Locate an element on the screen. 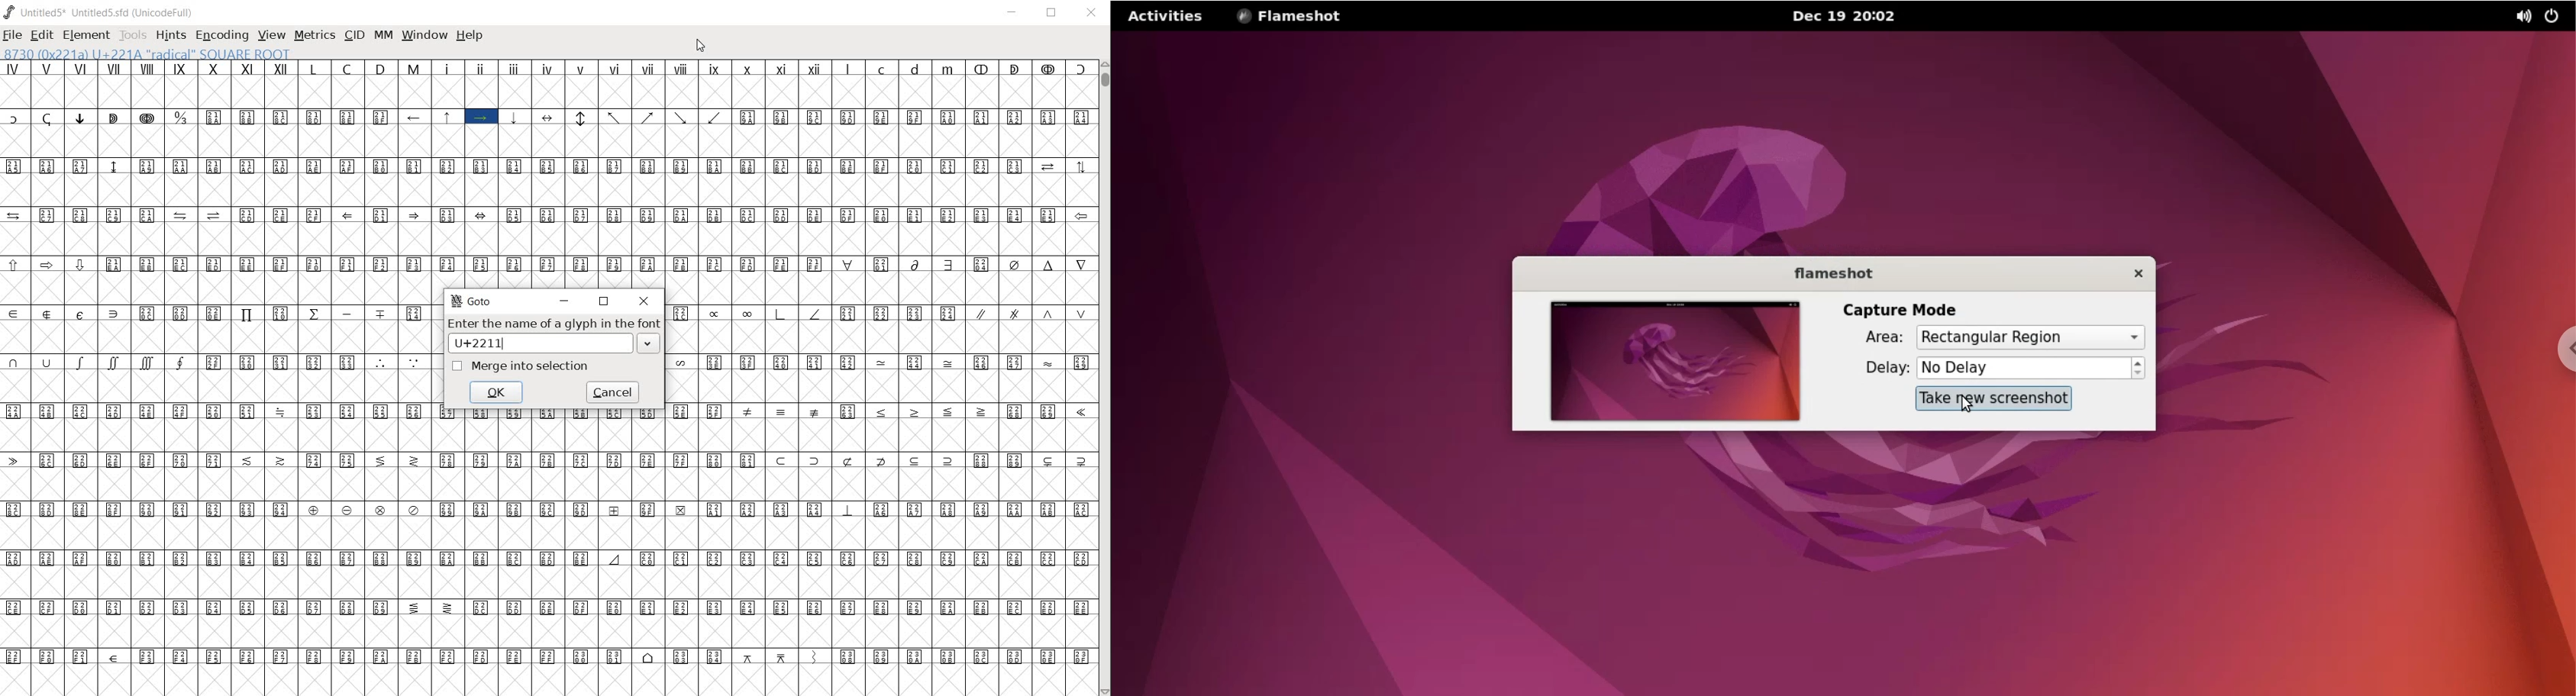  SCROLLBAR is located at coordinates (1104, 377).